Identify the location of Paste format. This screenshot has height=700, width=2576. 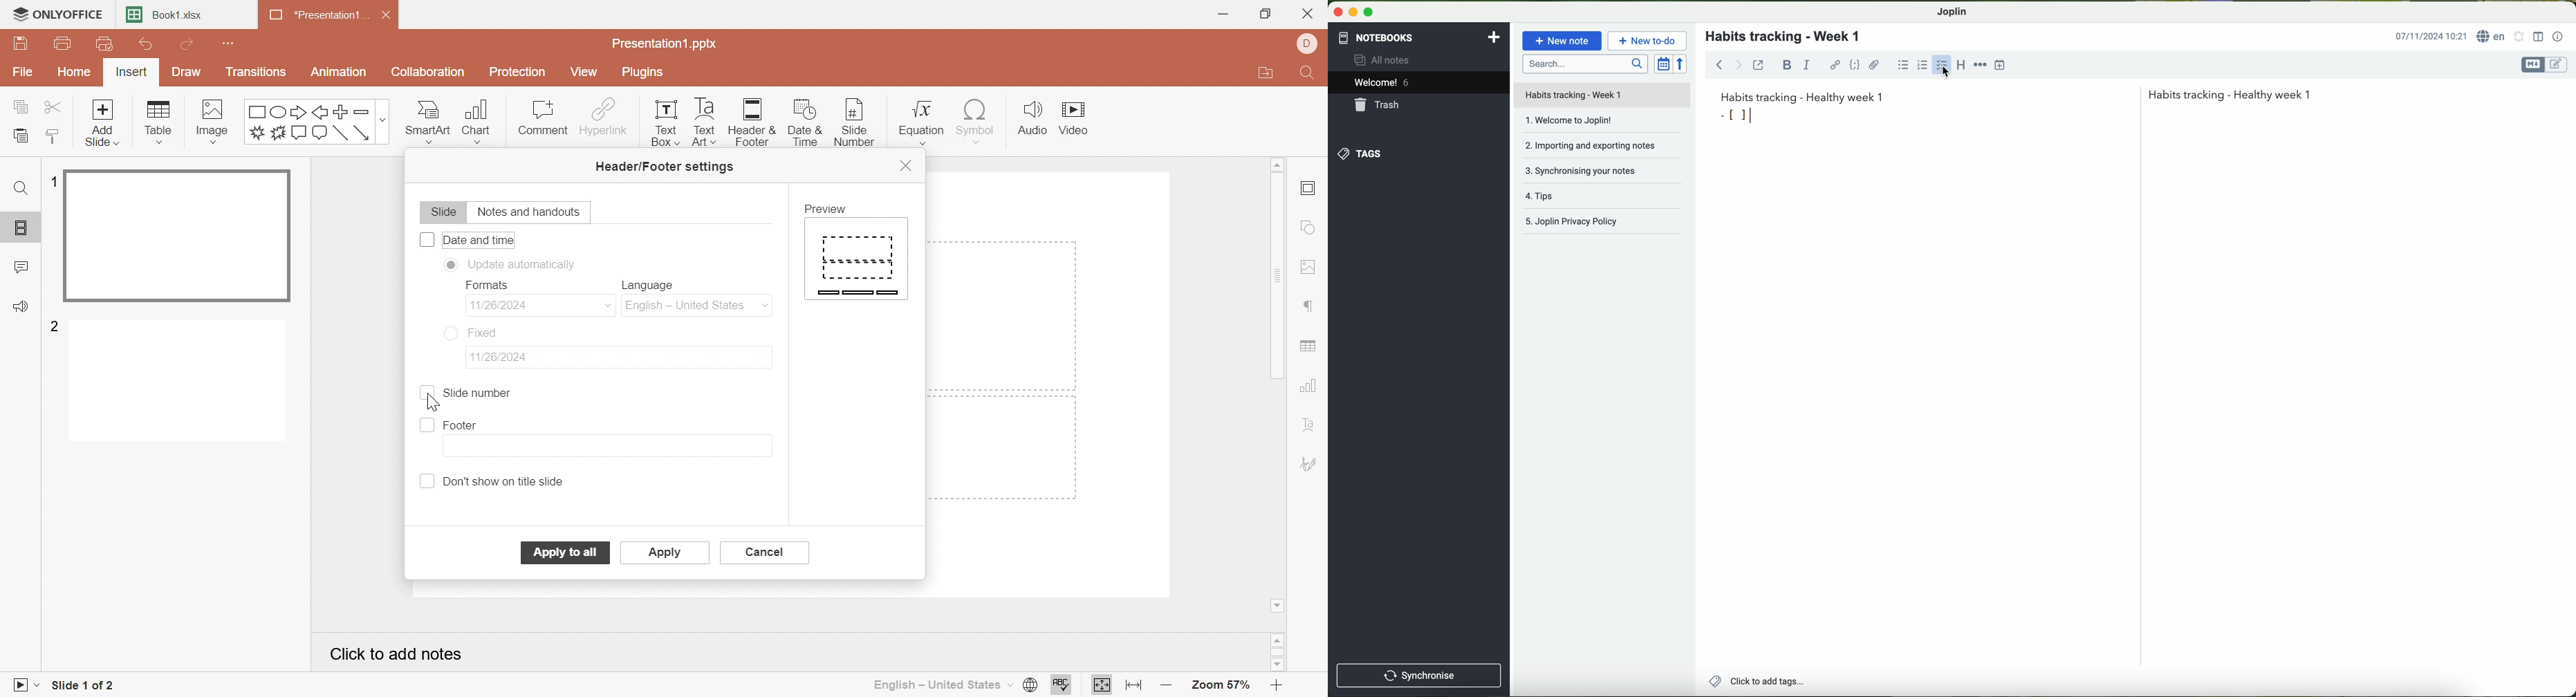
(51, 136).